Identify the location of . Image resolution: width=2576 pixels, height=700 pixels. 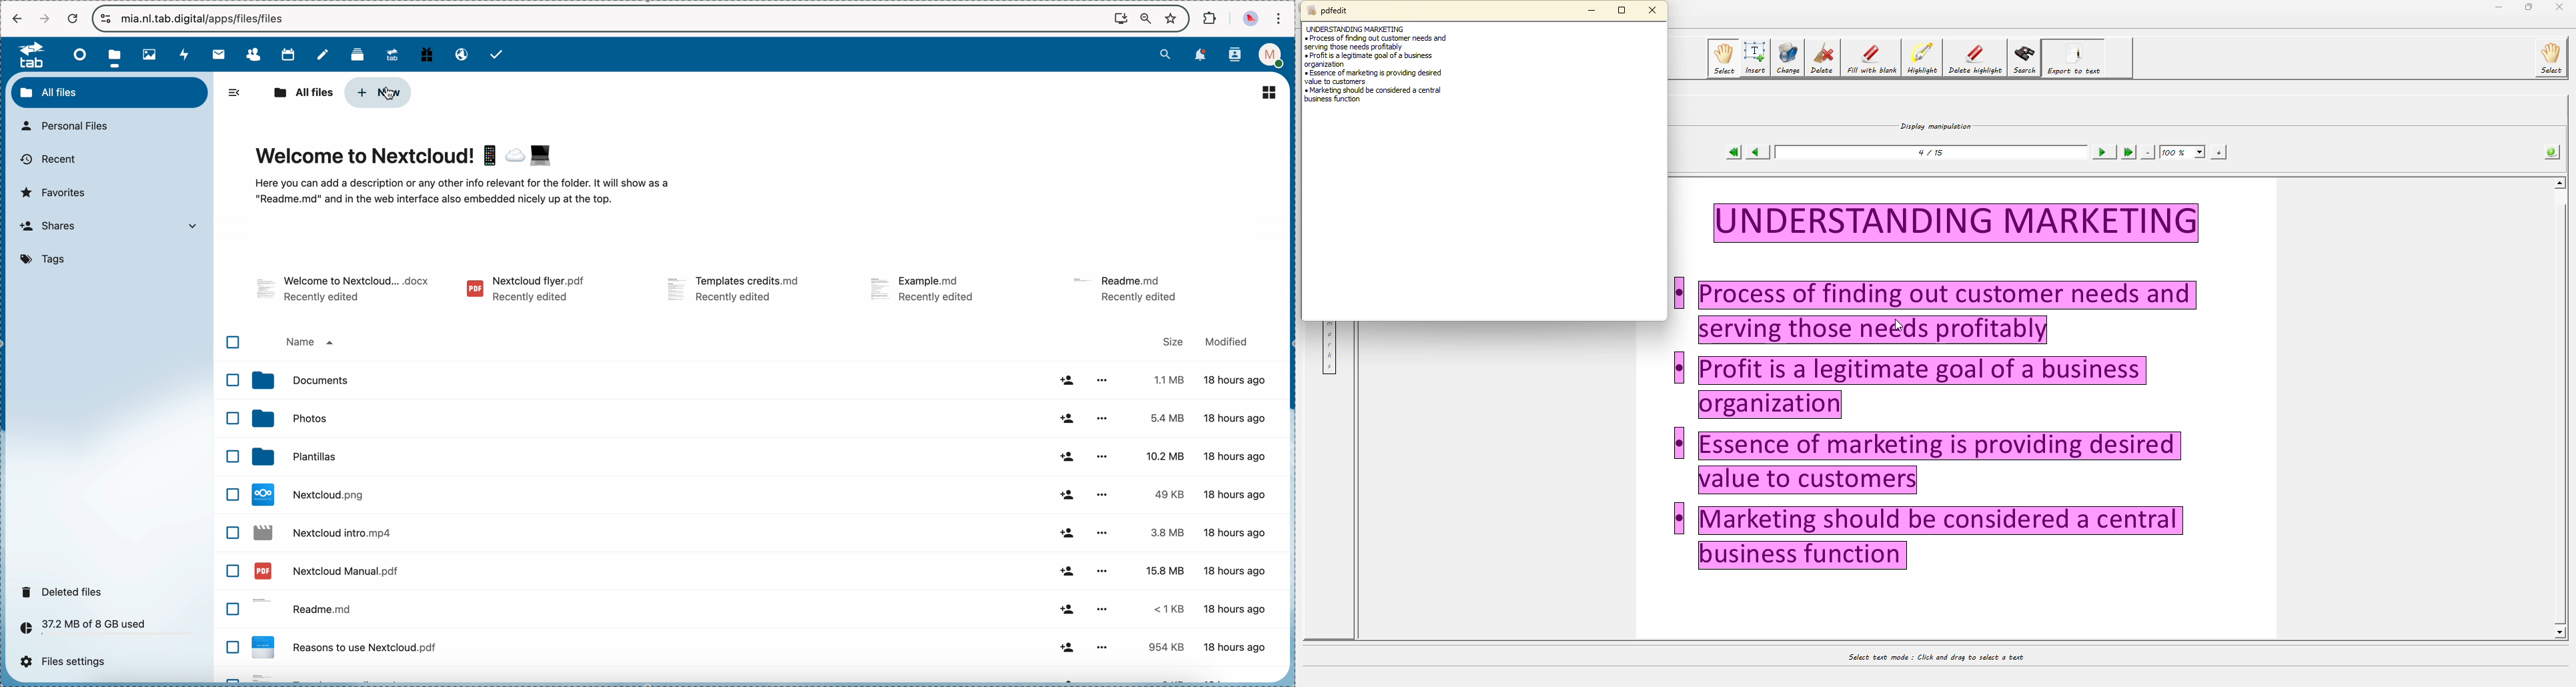
(1924, 388).